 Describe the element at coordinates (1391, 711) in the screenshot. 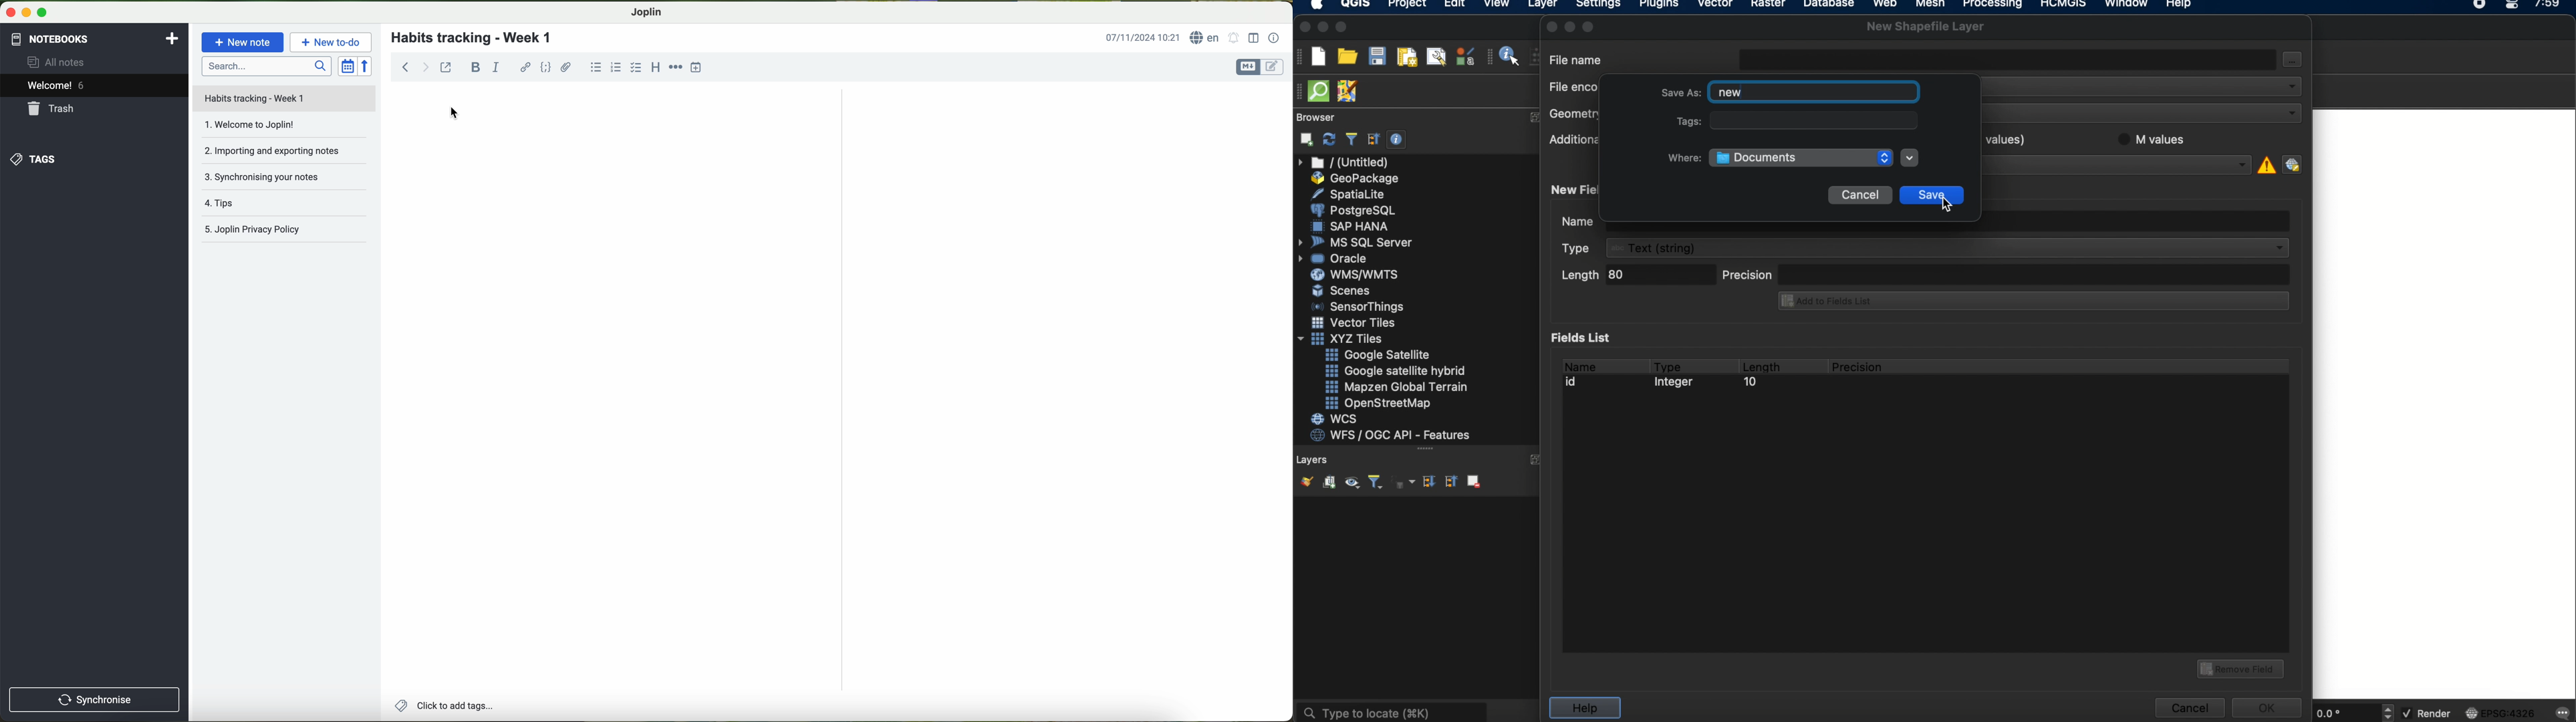

I see `type to locate` at that location.